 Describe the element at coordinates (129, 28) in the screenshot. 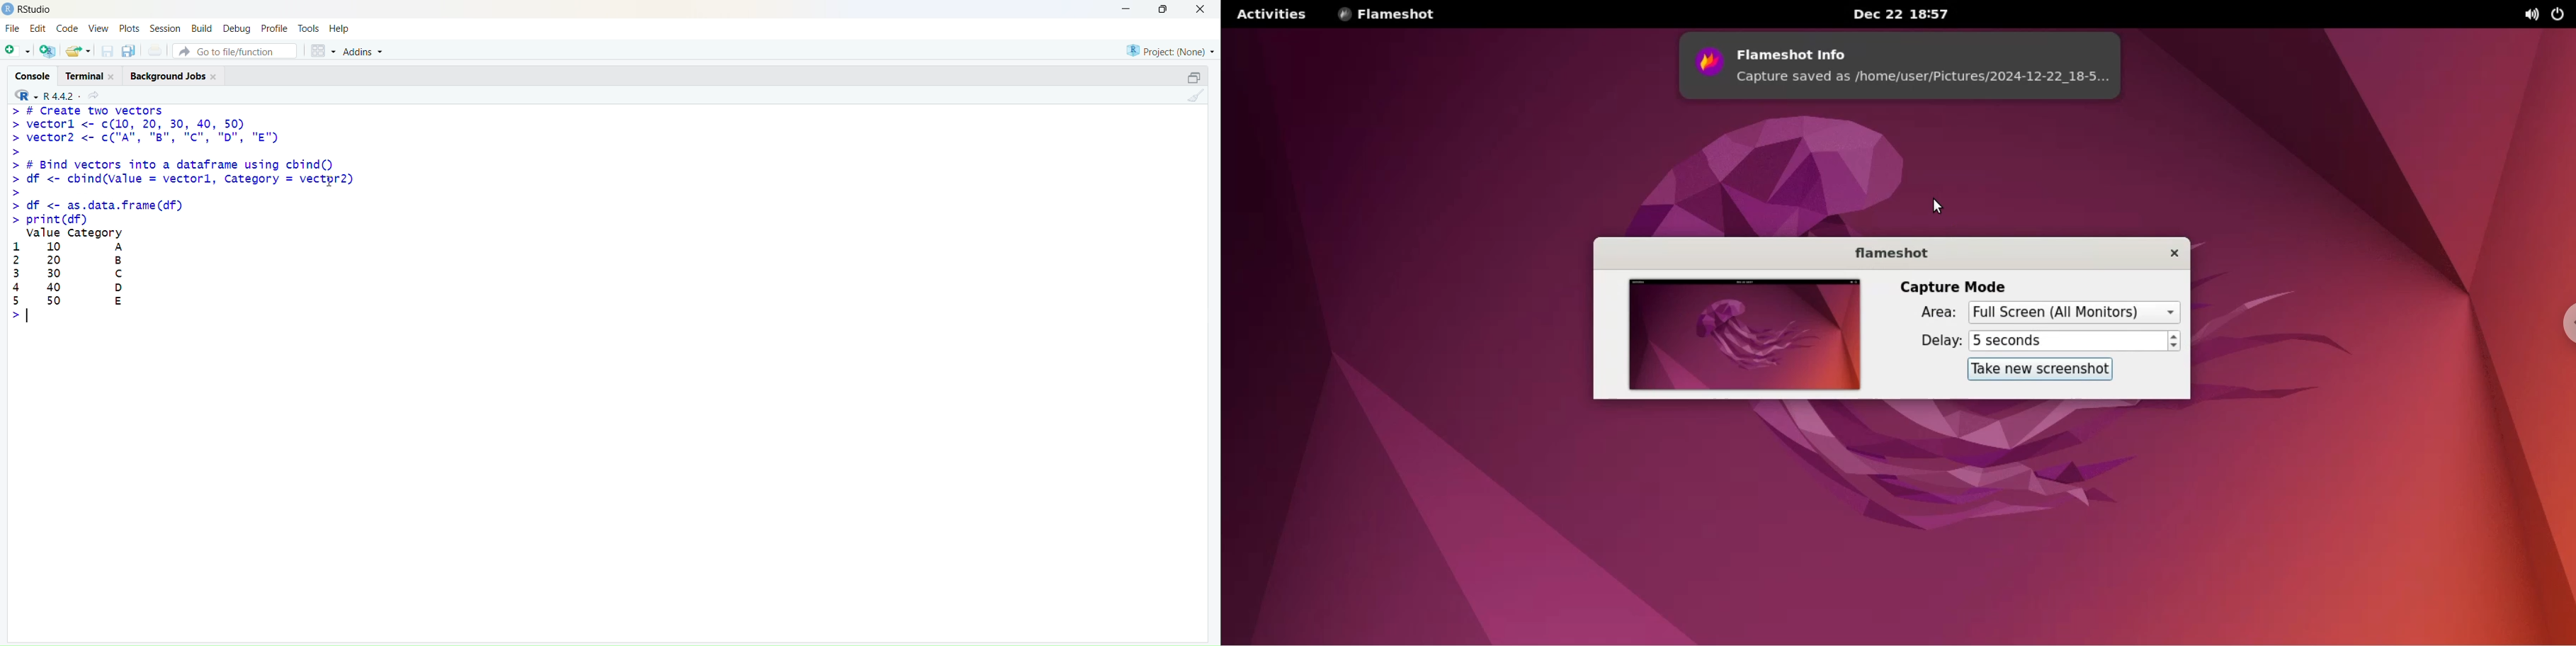

I see `Plots` at that location.